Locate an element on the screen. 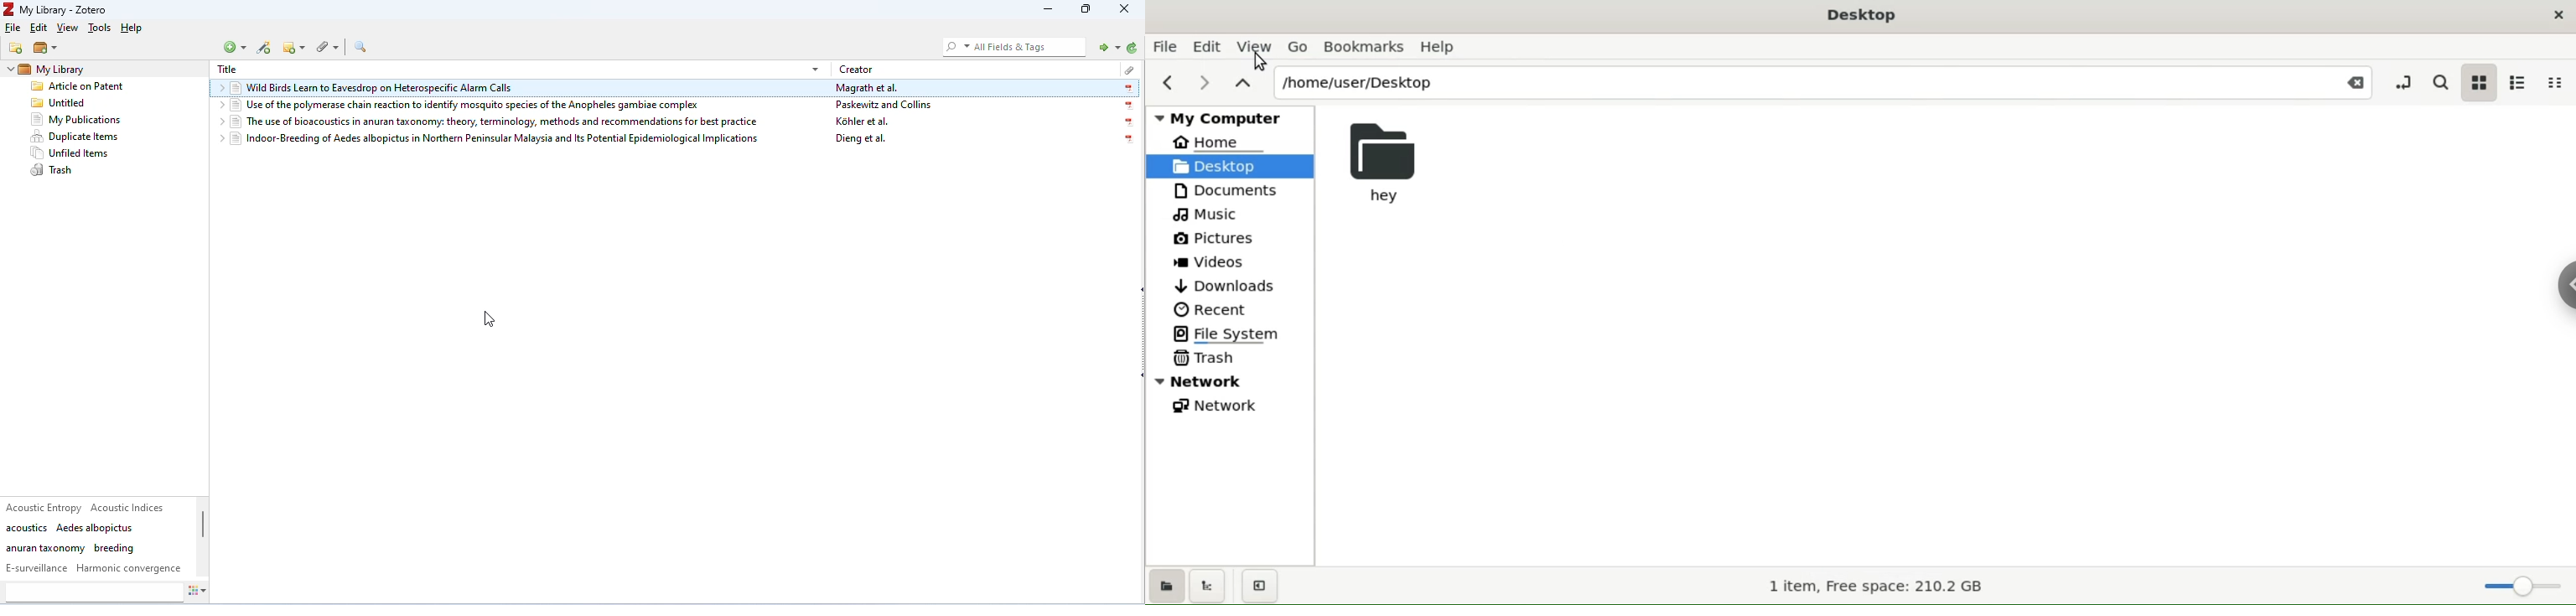 This screenshot has width=2576, height=616. vertical scroll bar is located at coordinates (205, 526).